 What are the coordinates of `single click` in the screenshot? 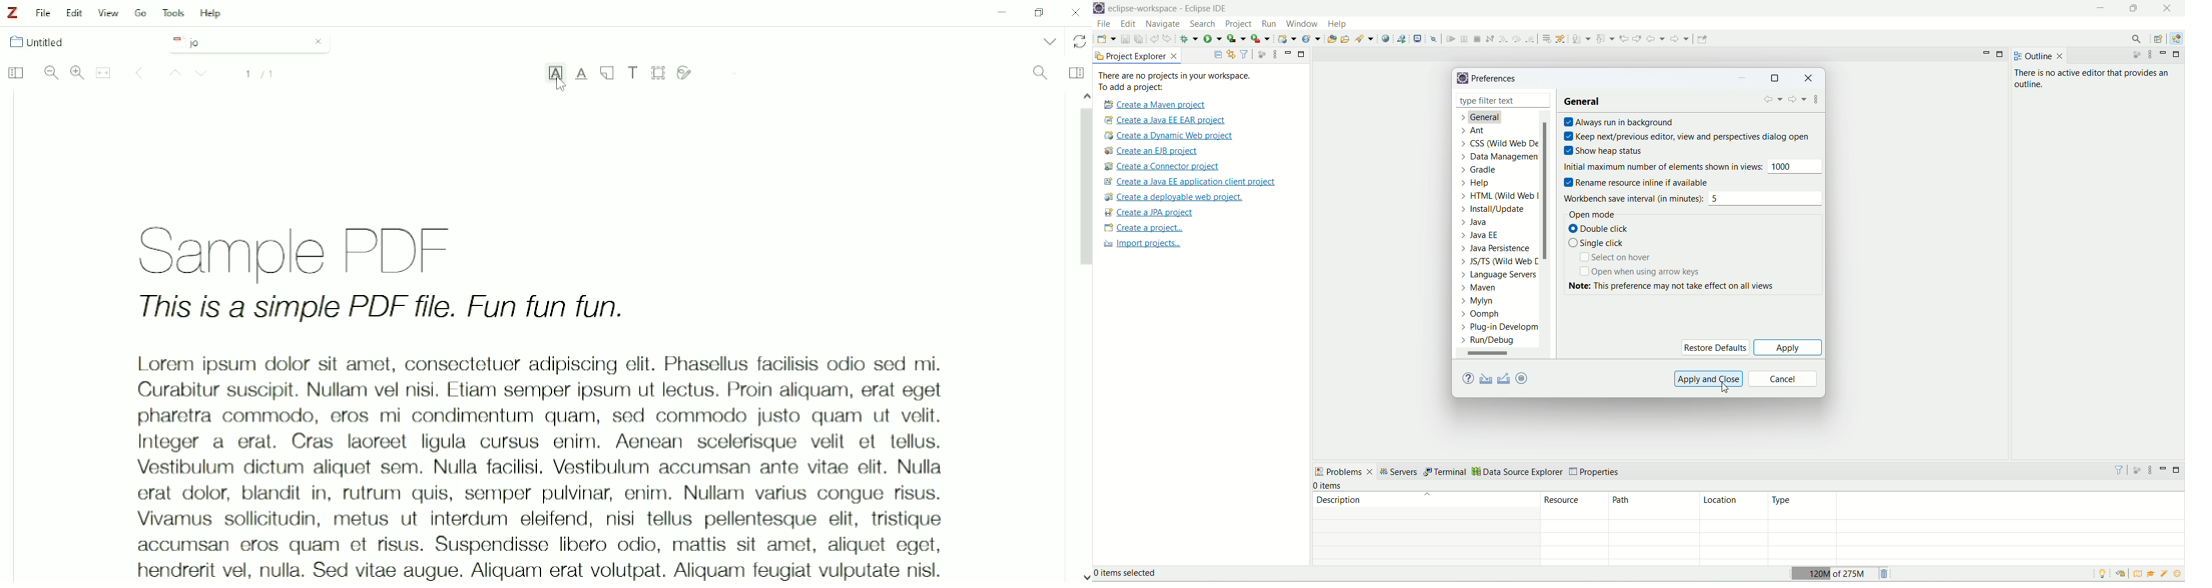 It's located at (1598, 244).